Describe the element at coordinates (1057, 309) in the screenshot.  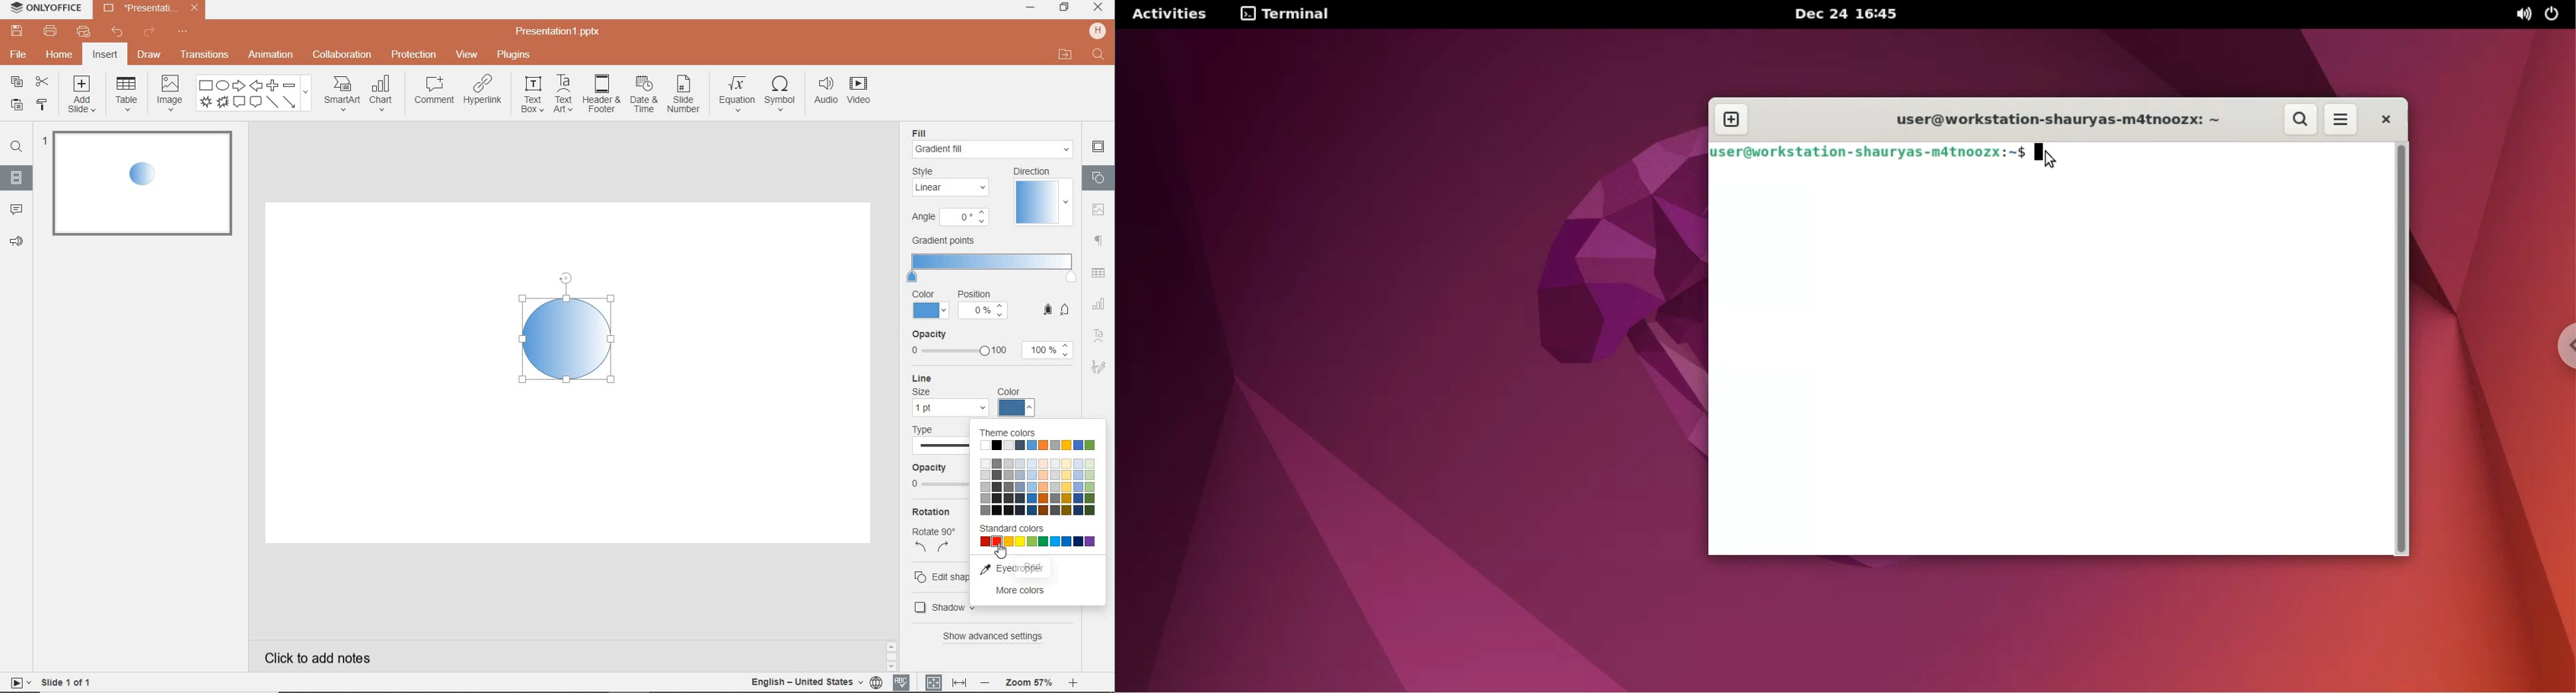
I see `add/remove gradient point` at that location.